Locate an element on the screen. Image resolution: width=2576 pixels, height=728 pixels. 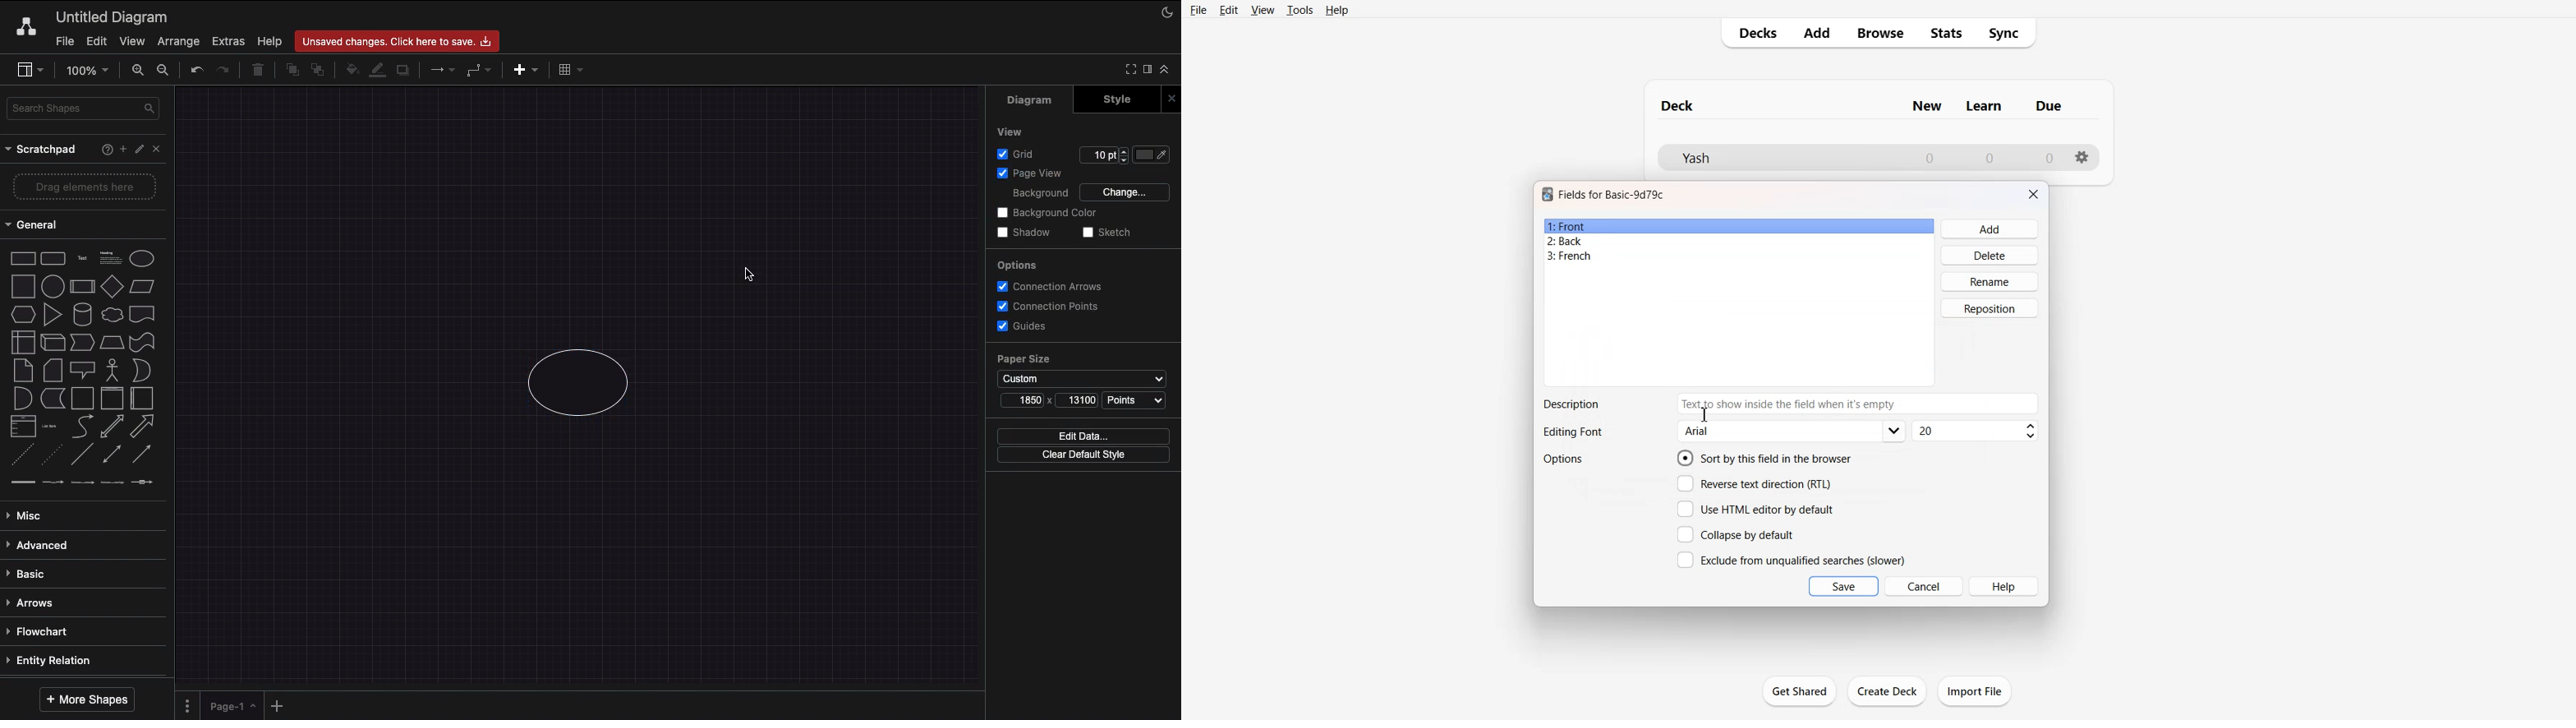
Parallelogram is located at coordinates (143, 287).